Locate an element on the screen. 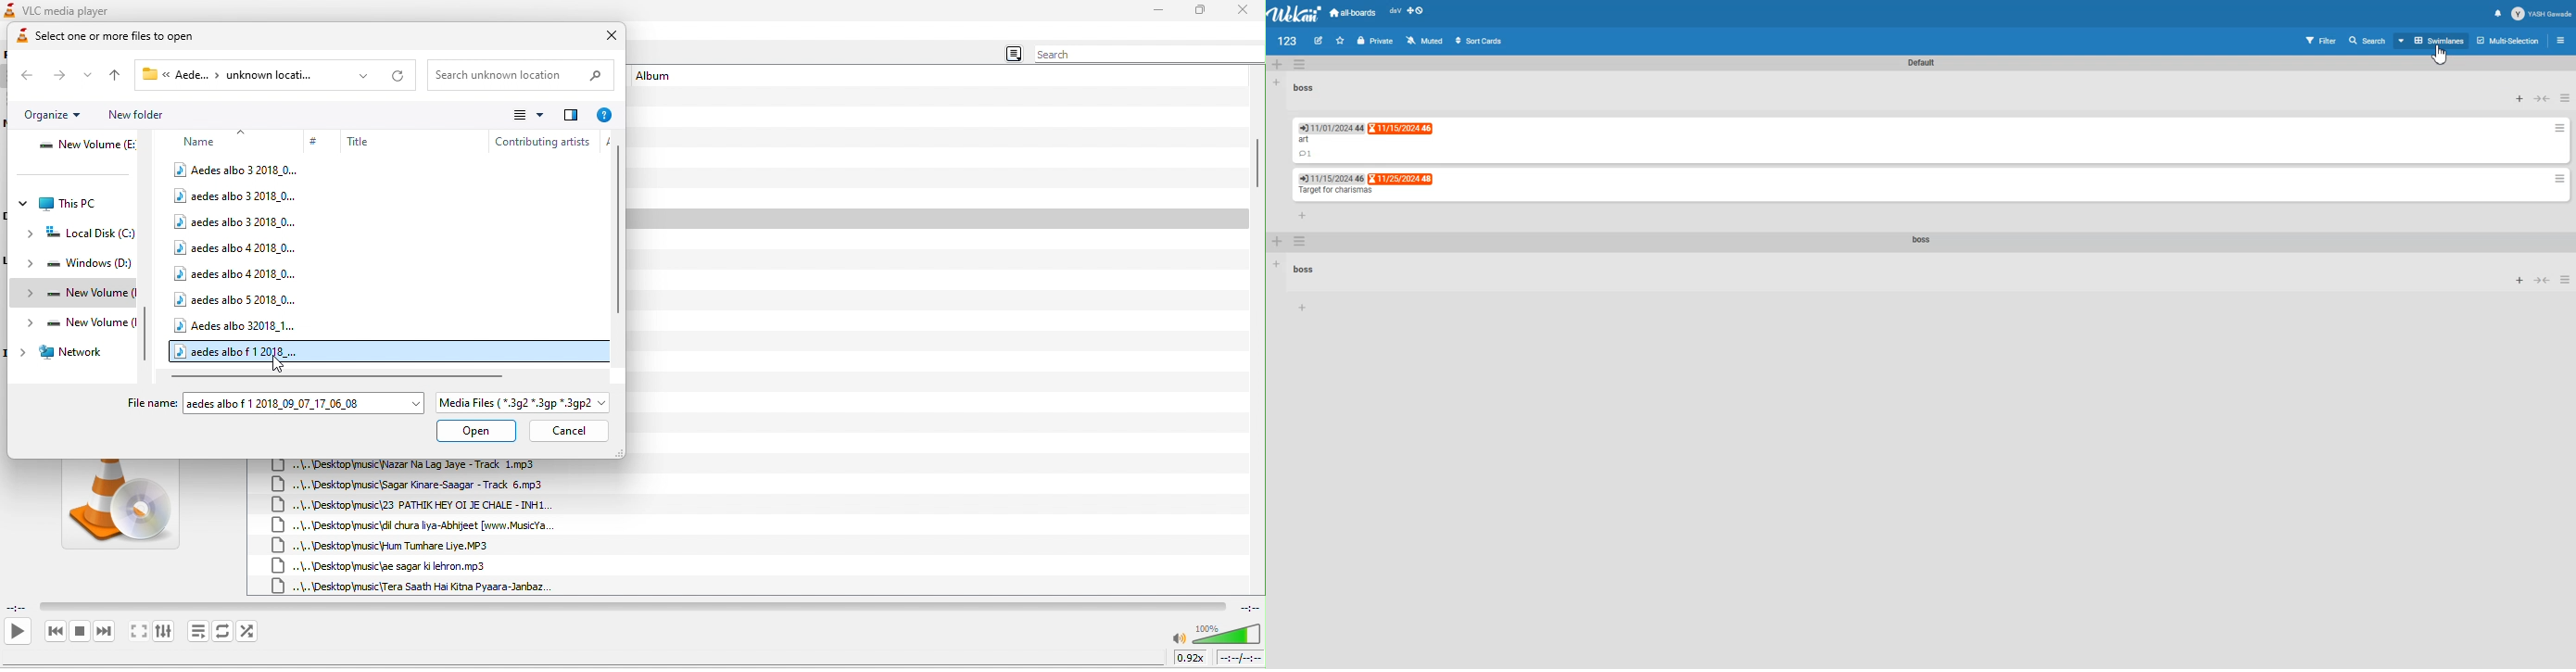 This screenshot has width=2576, height=672. recent location is located at coordinates (93, 77).